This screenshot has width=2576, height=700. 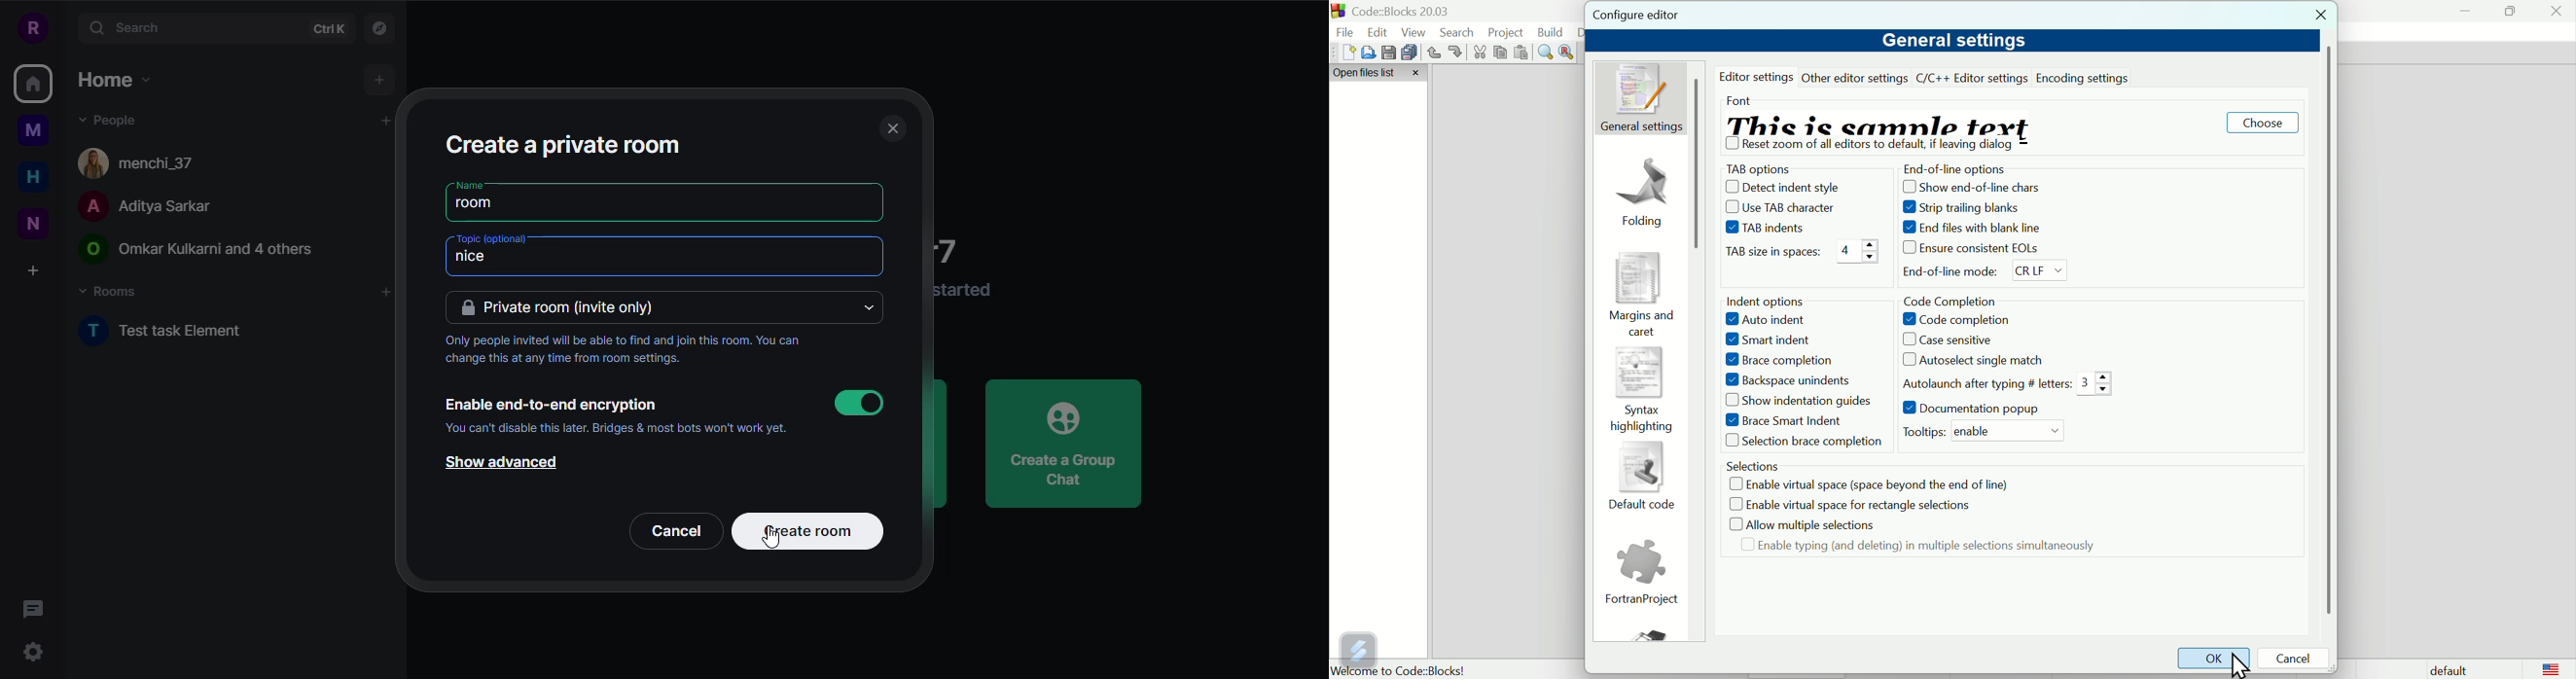 What do you see at coordinates (1737, 98) in the screenshot?
I see `Font` at bounding box center [1737, 98].